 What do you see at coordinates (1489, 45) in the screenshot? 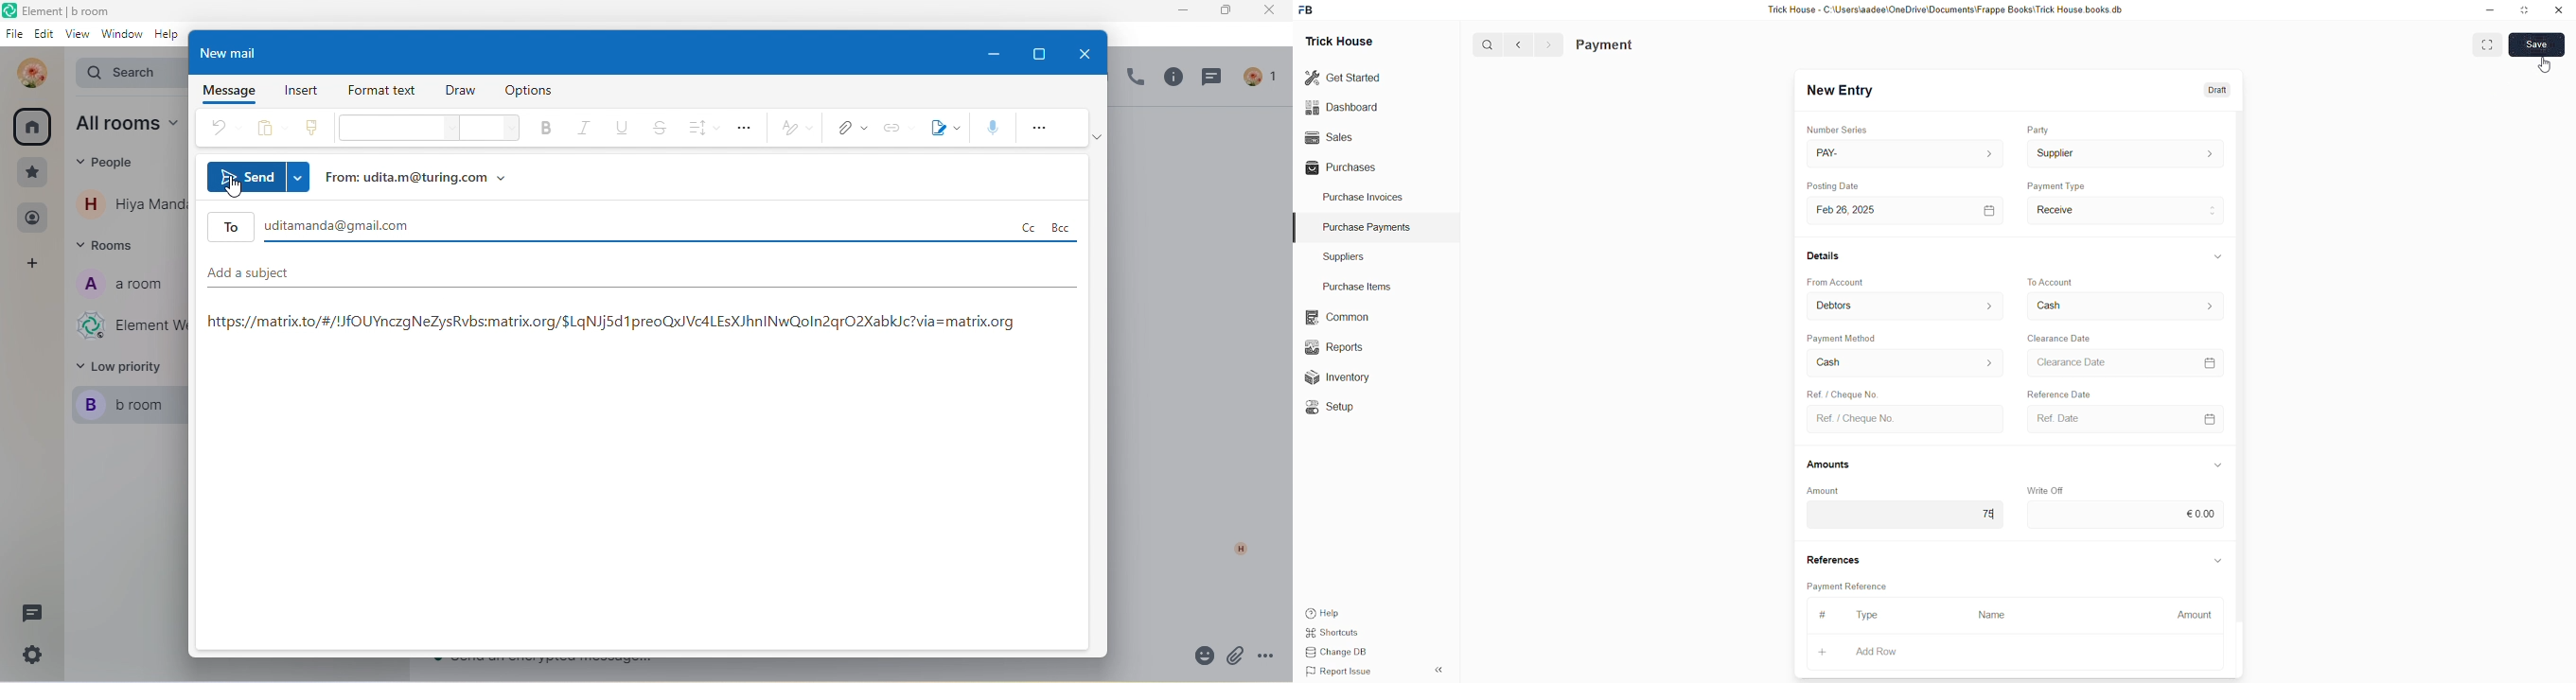
I see `search` at bounding box center [1489, 45].